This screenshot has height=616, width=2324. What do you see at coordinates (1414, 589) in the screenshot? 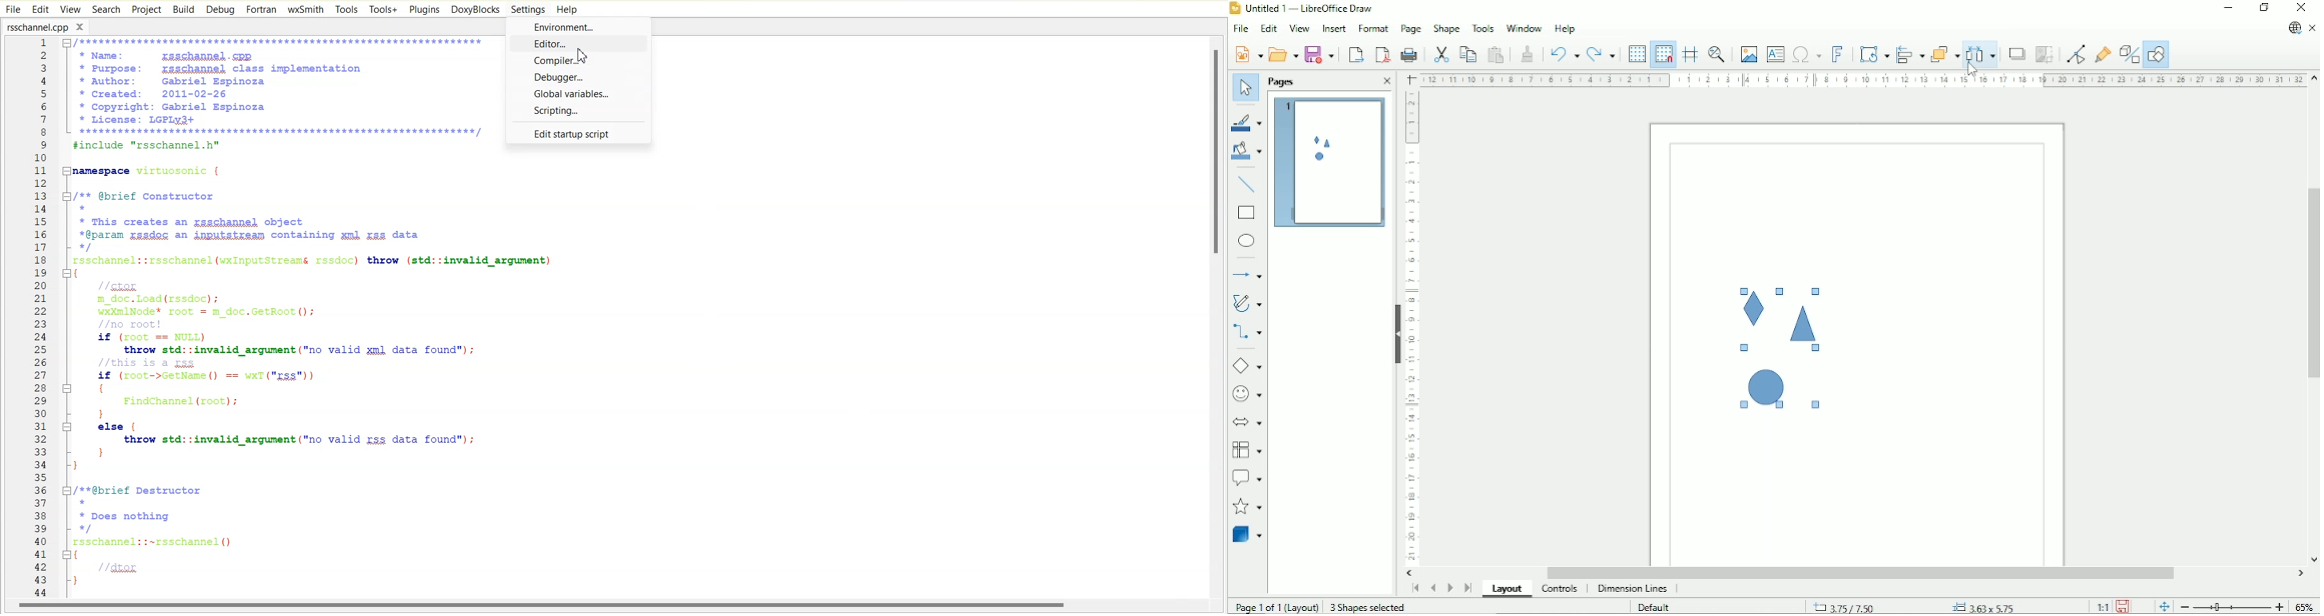
I see `Scroll to first page` at bounding box center [1414, 589].